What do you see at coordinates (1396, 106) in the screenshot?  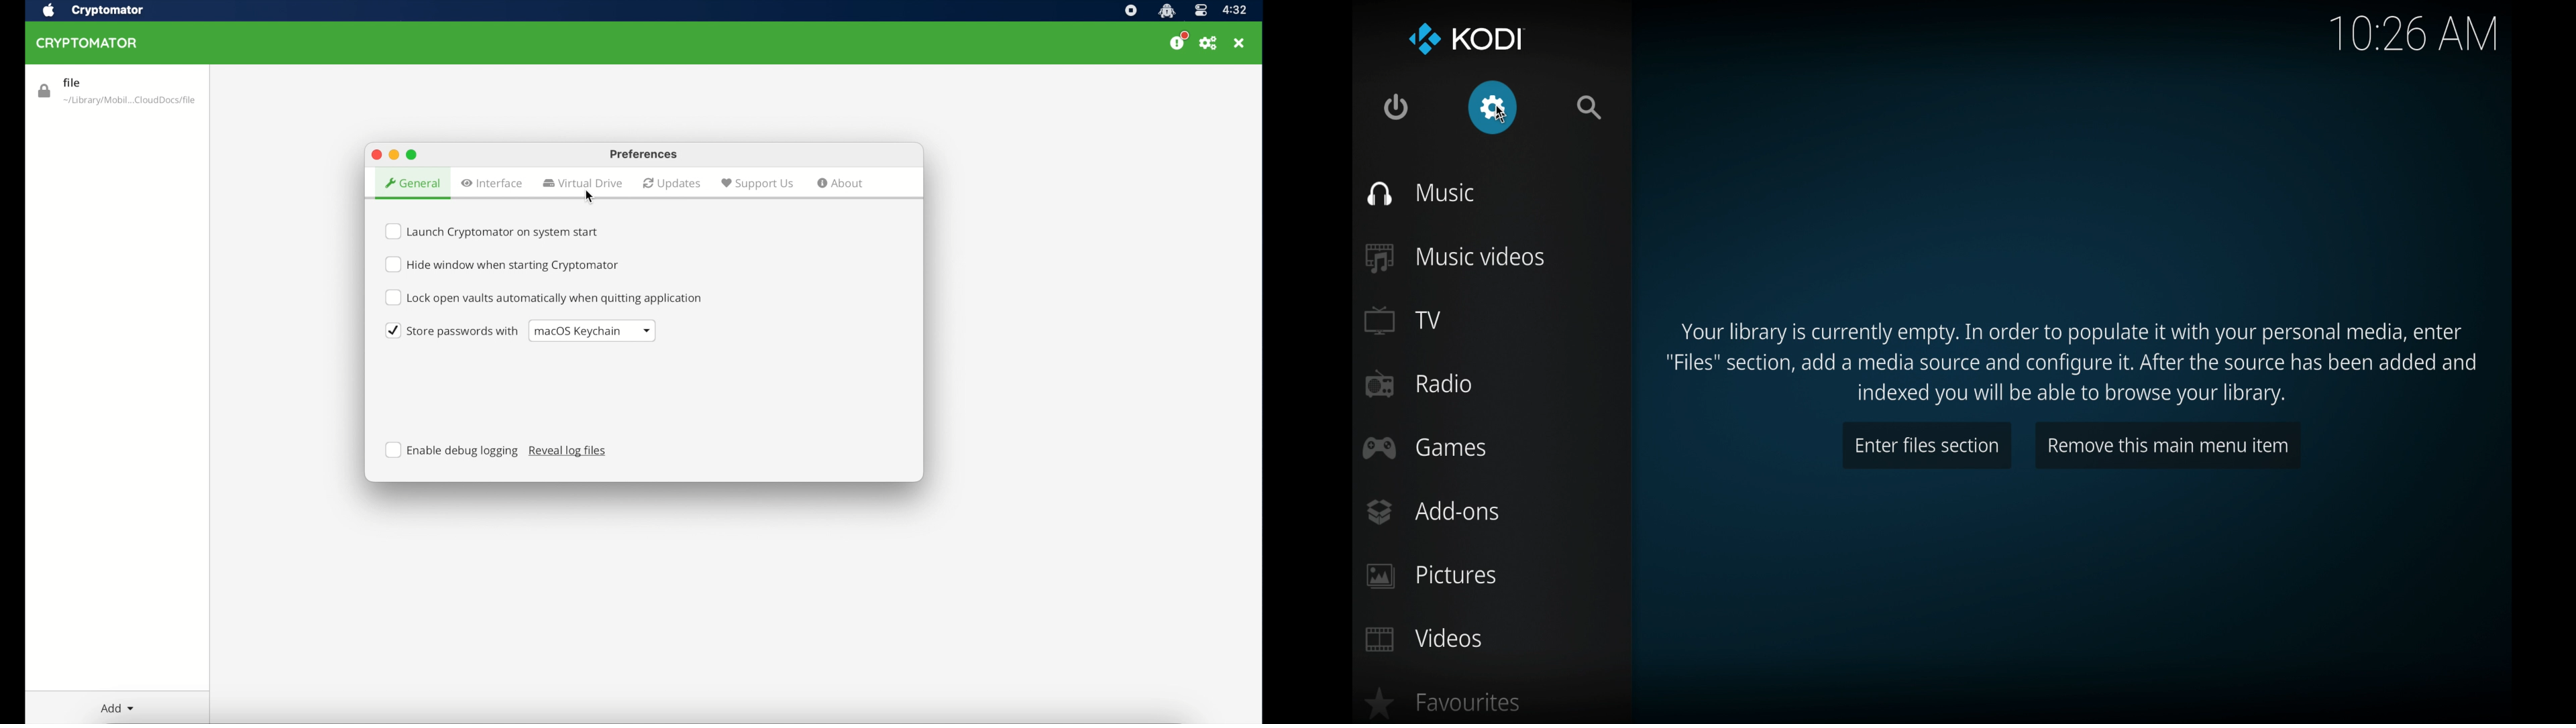 I see `quit kodi` at bounding box center [1396, 106].